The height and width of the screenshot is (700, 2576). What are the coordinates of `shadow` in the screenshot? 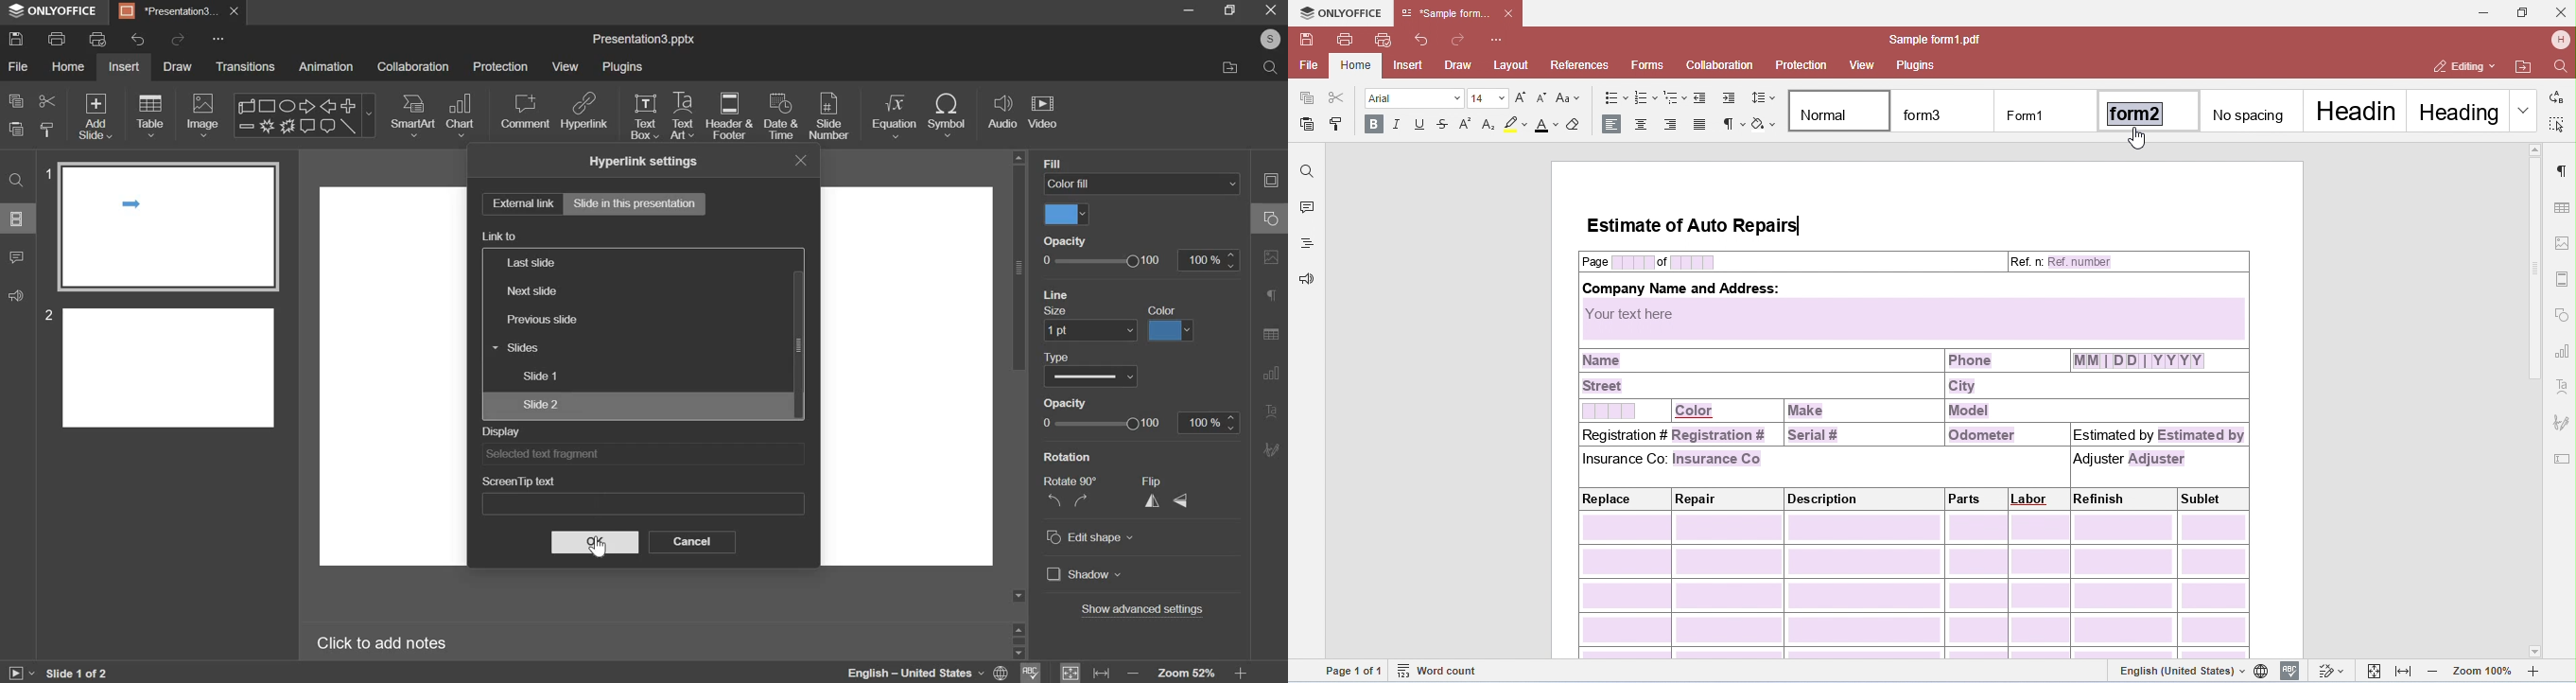 It's located at (1085, 574).